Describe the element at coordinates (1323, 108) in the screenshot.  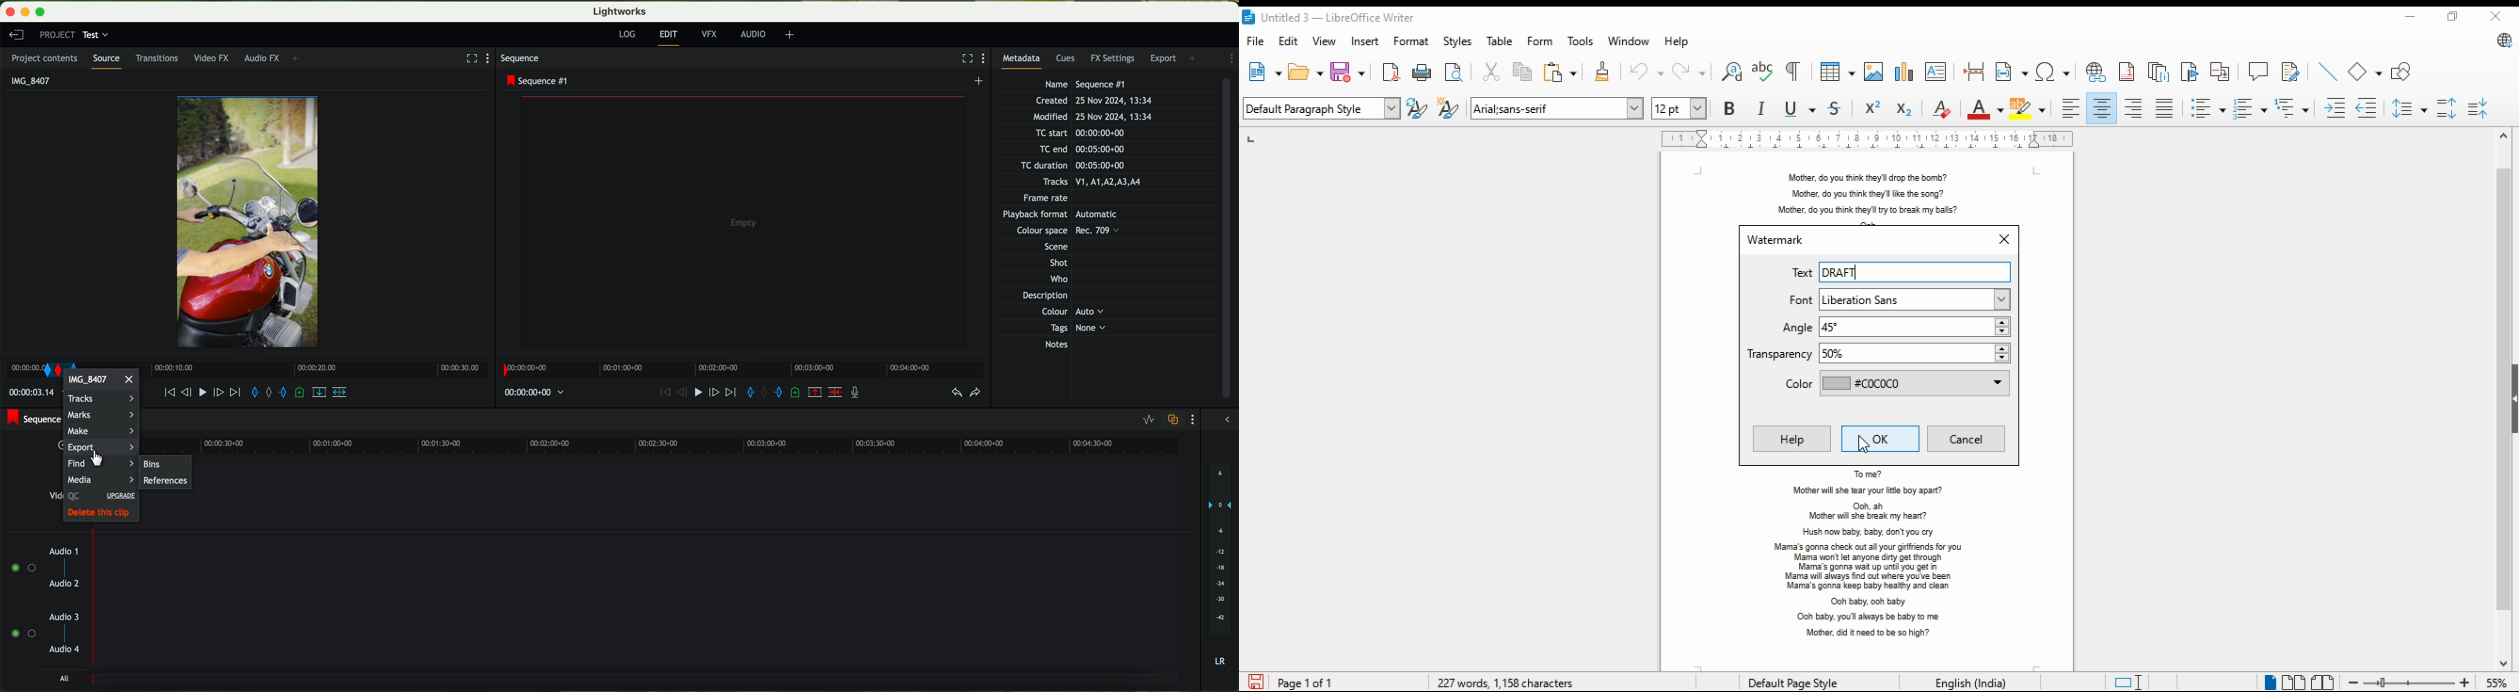
I see `select paragraph style` at that location.